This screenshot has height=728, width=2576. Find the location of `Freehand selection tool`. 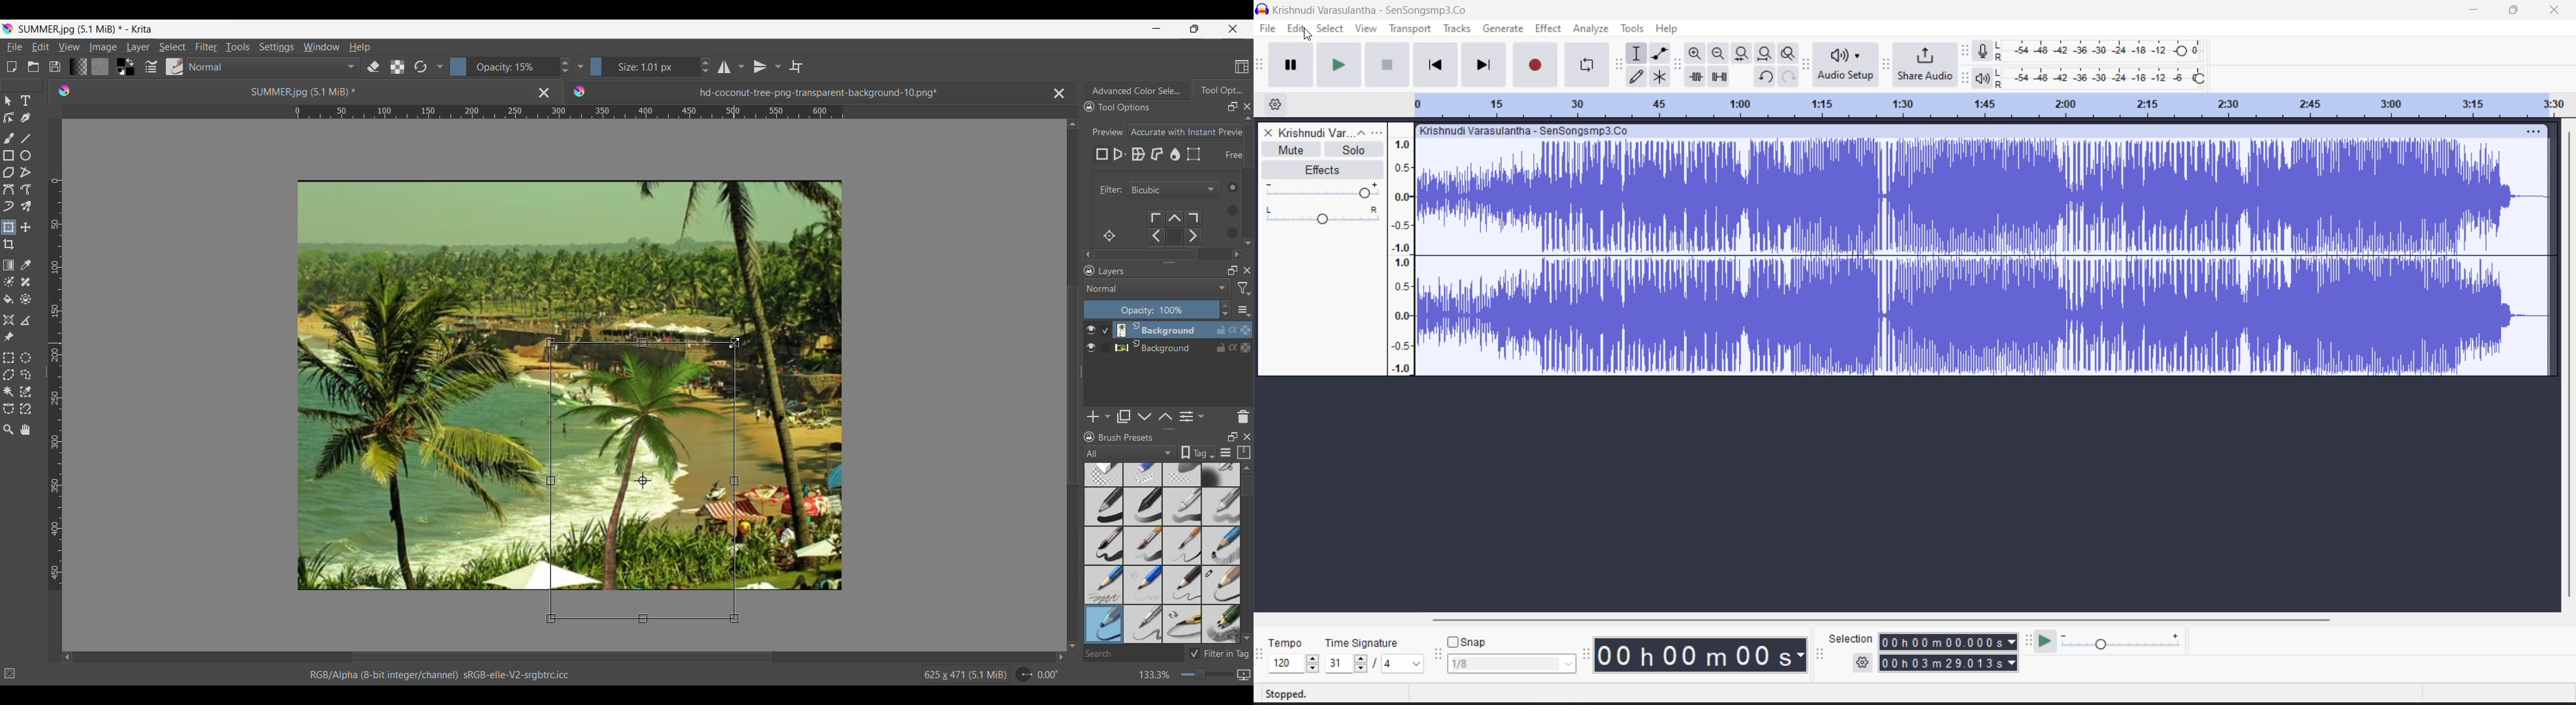

Freehand selection tool is located at coordinates (25, 374).